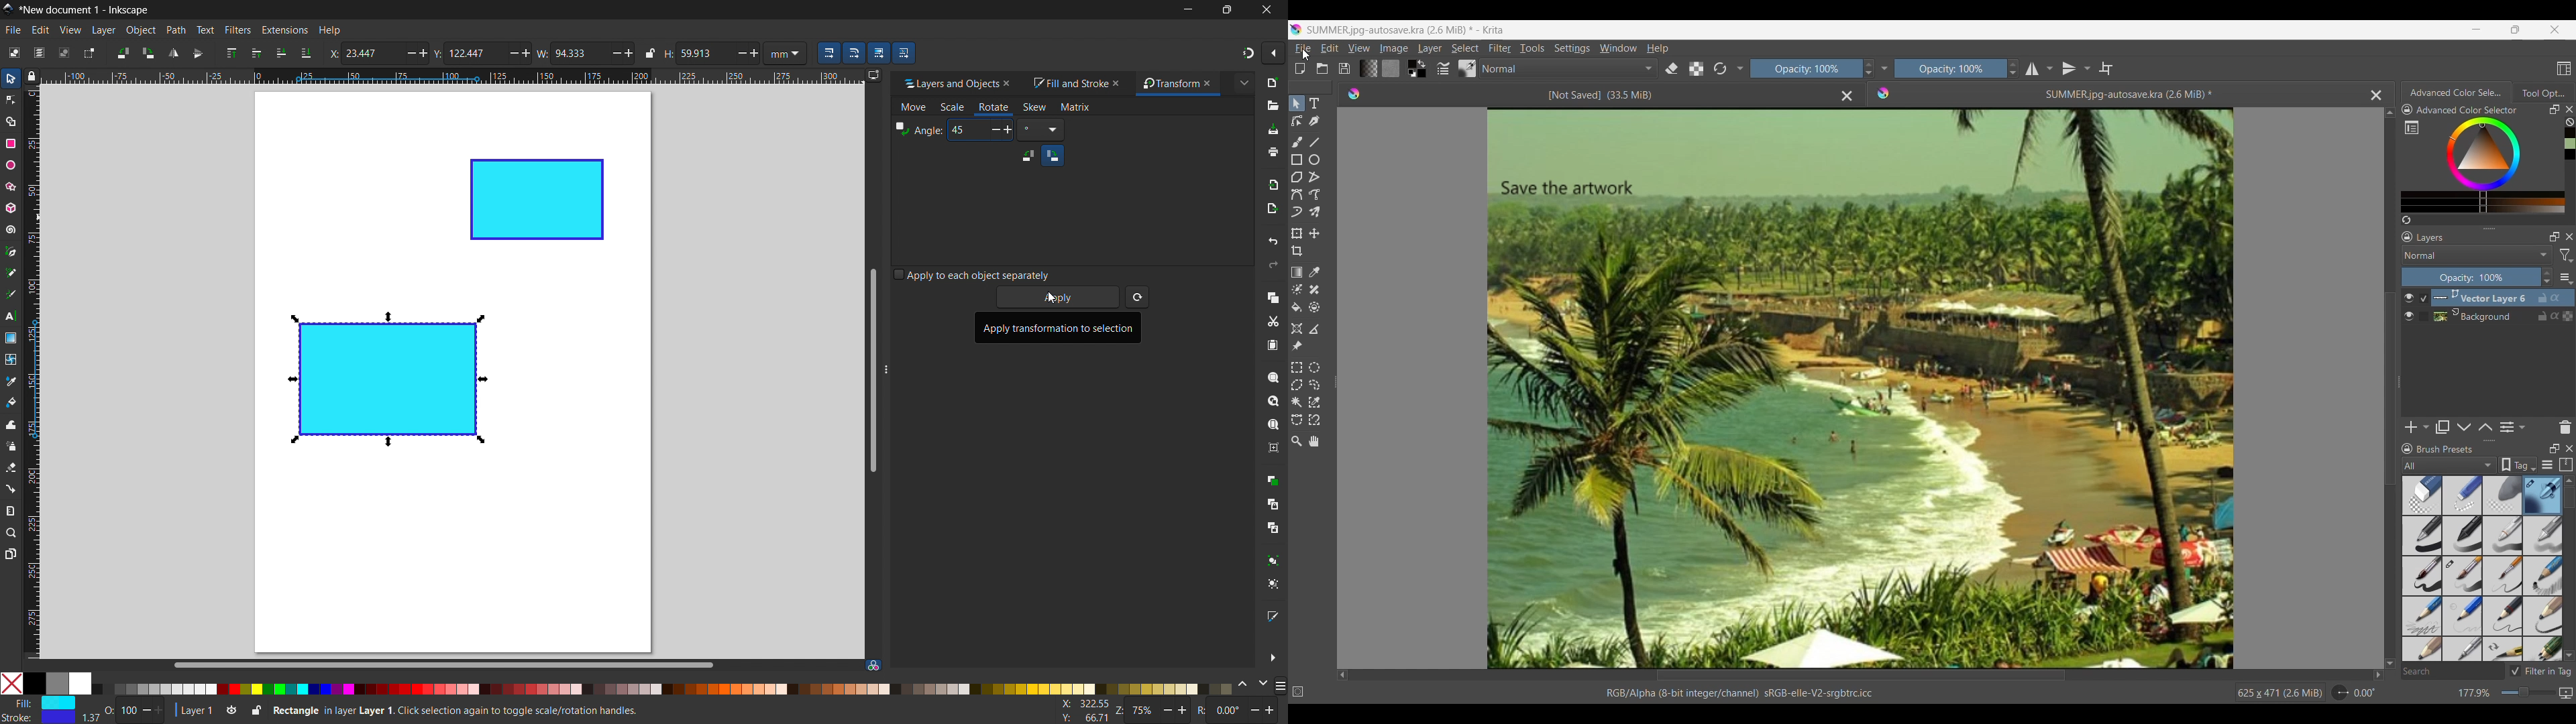 Image resolution: width=2576 pixels, height=728 pixels. I want to click on reset, so click(1137, 297).